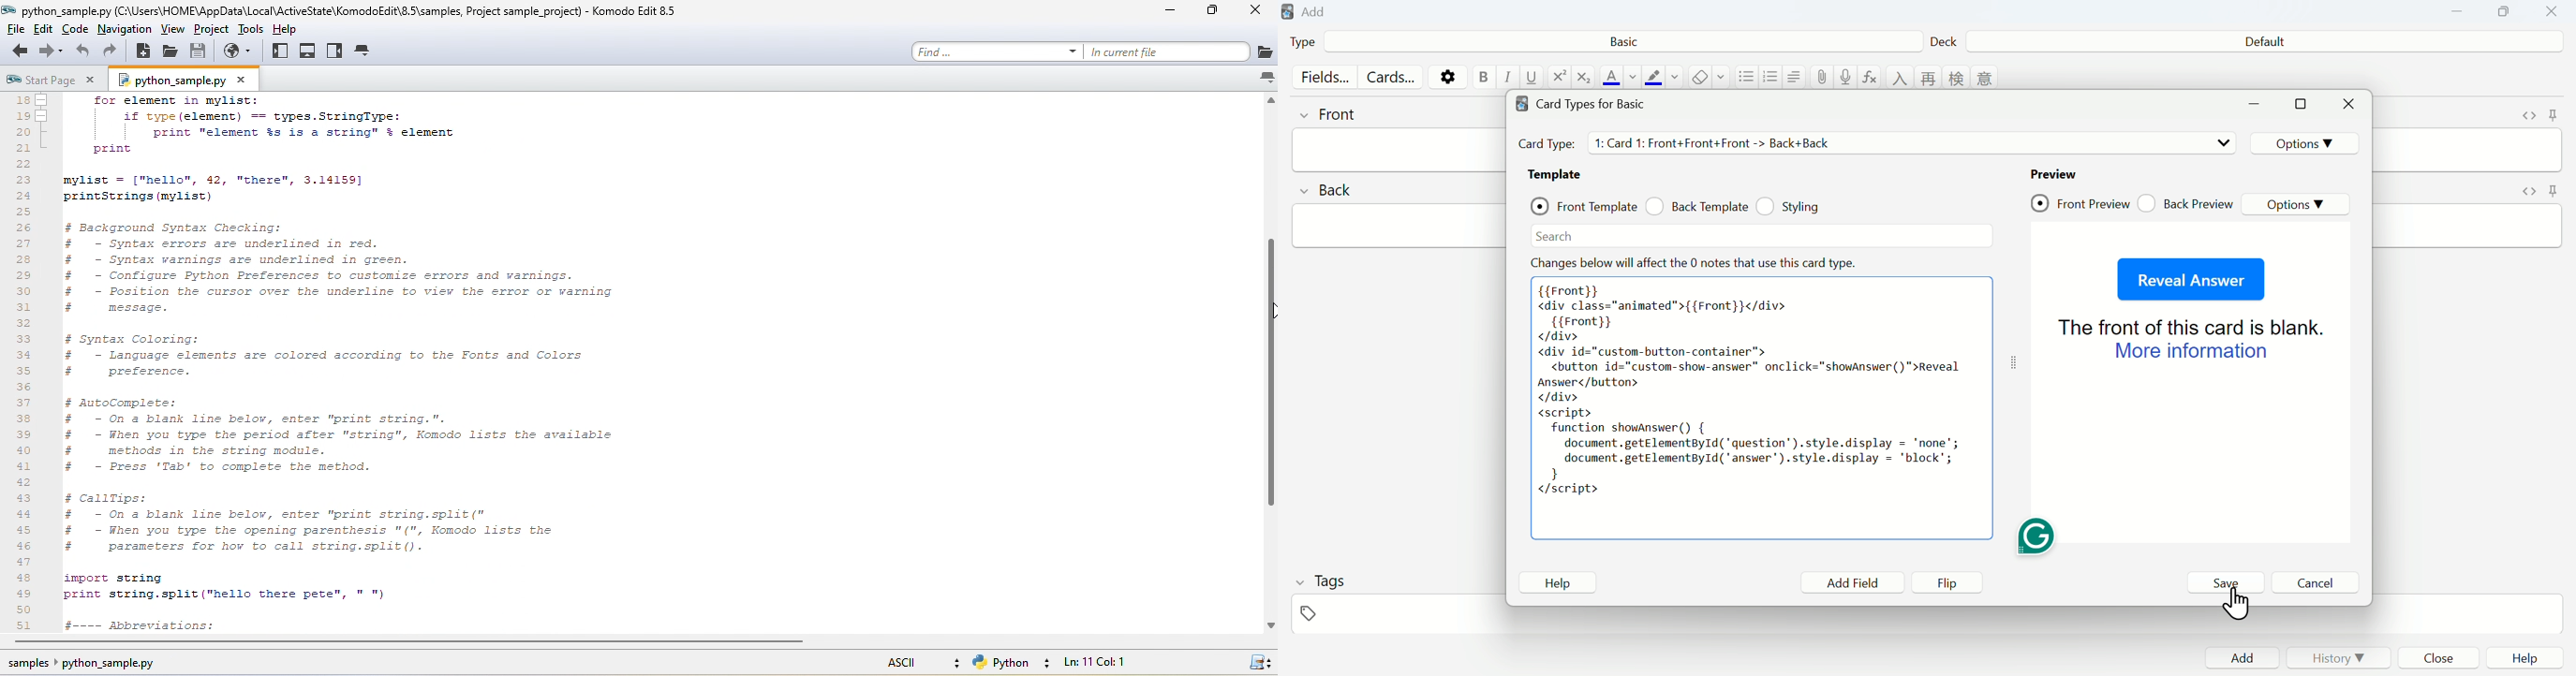  Describe the element at coordinates (1532, 77) in the screenshot. I see `underline text` at that location.